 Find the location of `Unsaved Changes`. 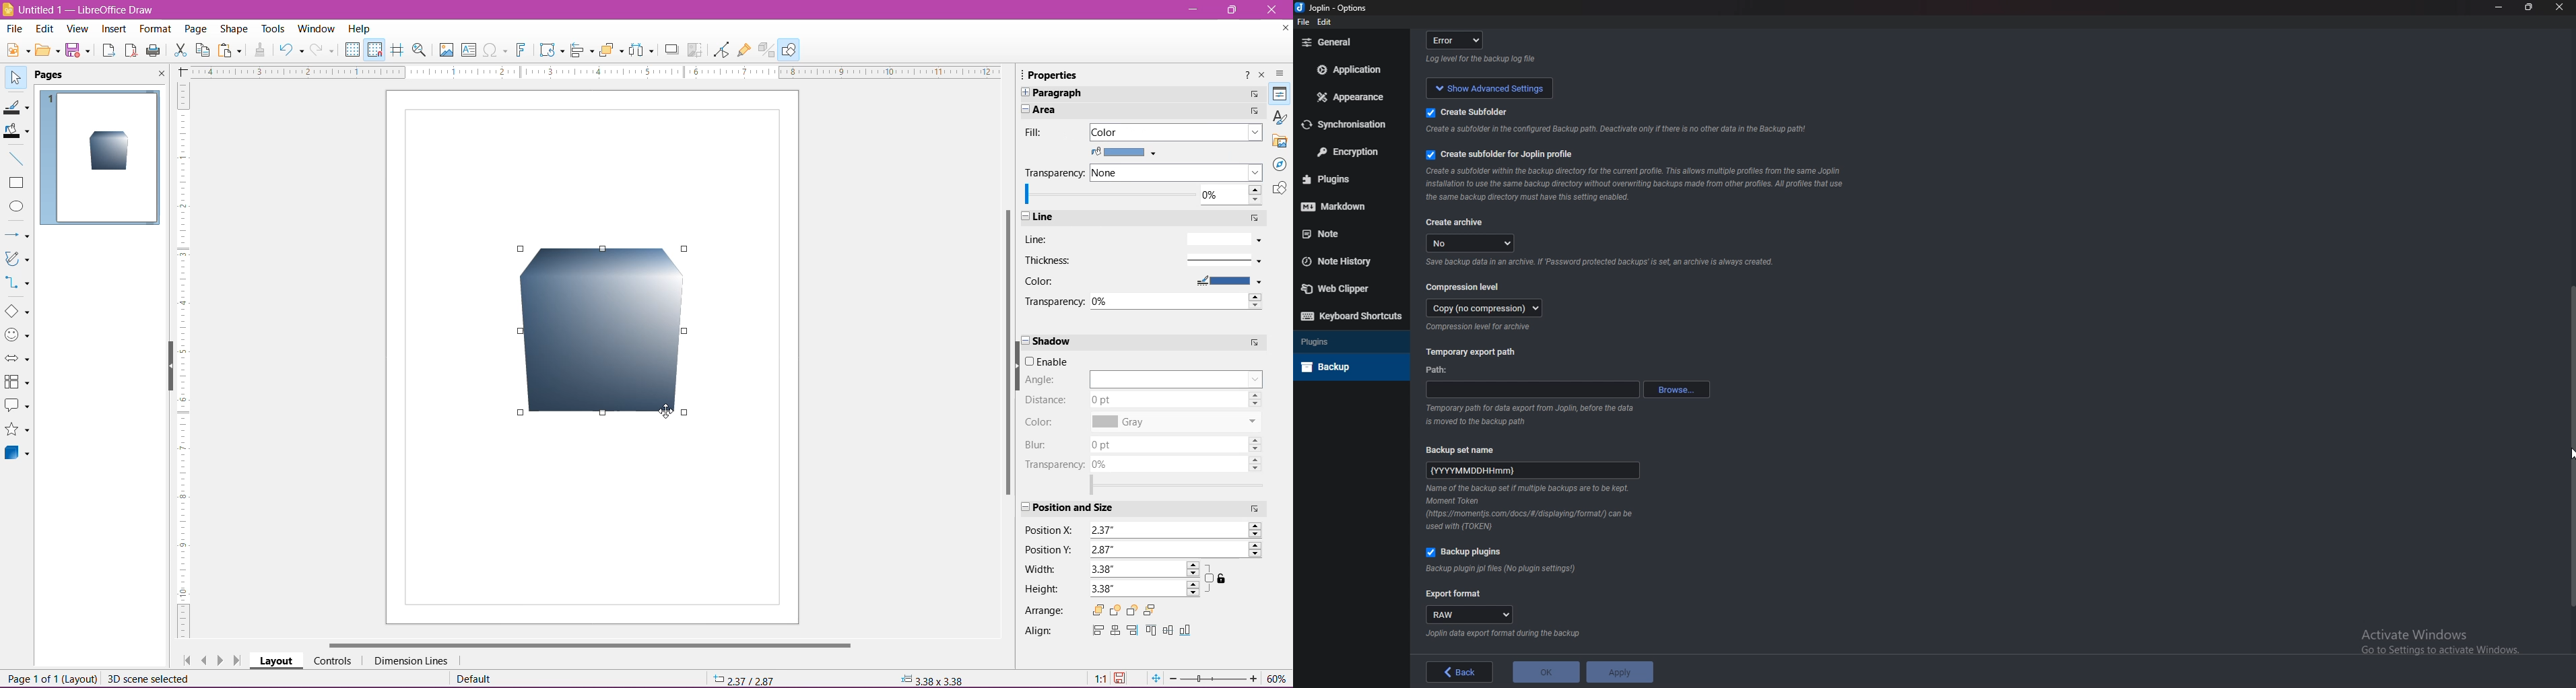

Unsaved Changes is located at coordinates (1121, 679).